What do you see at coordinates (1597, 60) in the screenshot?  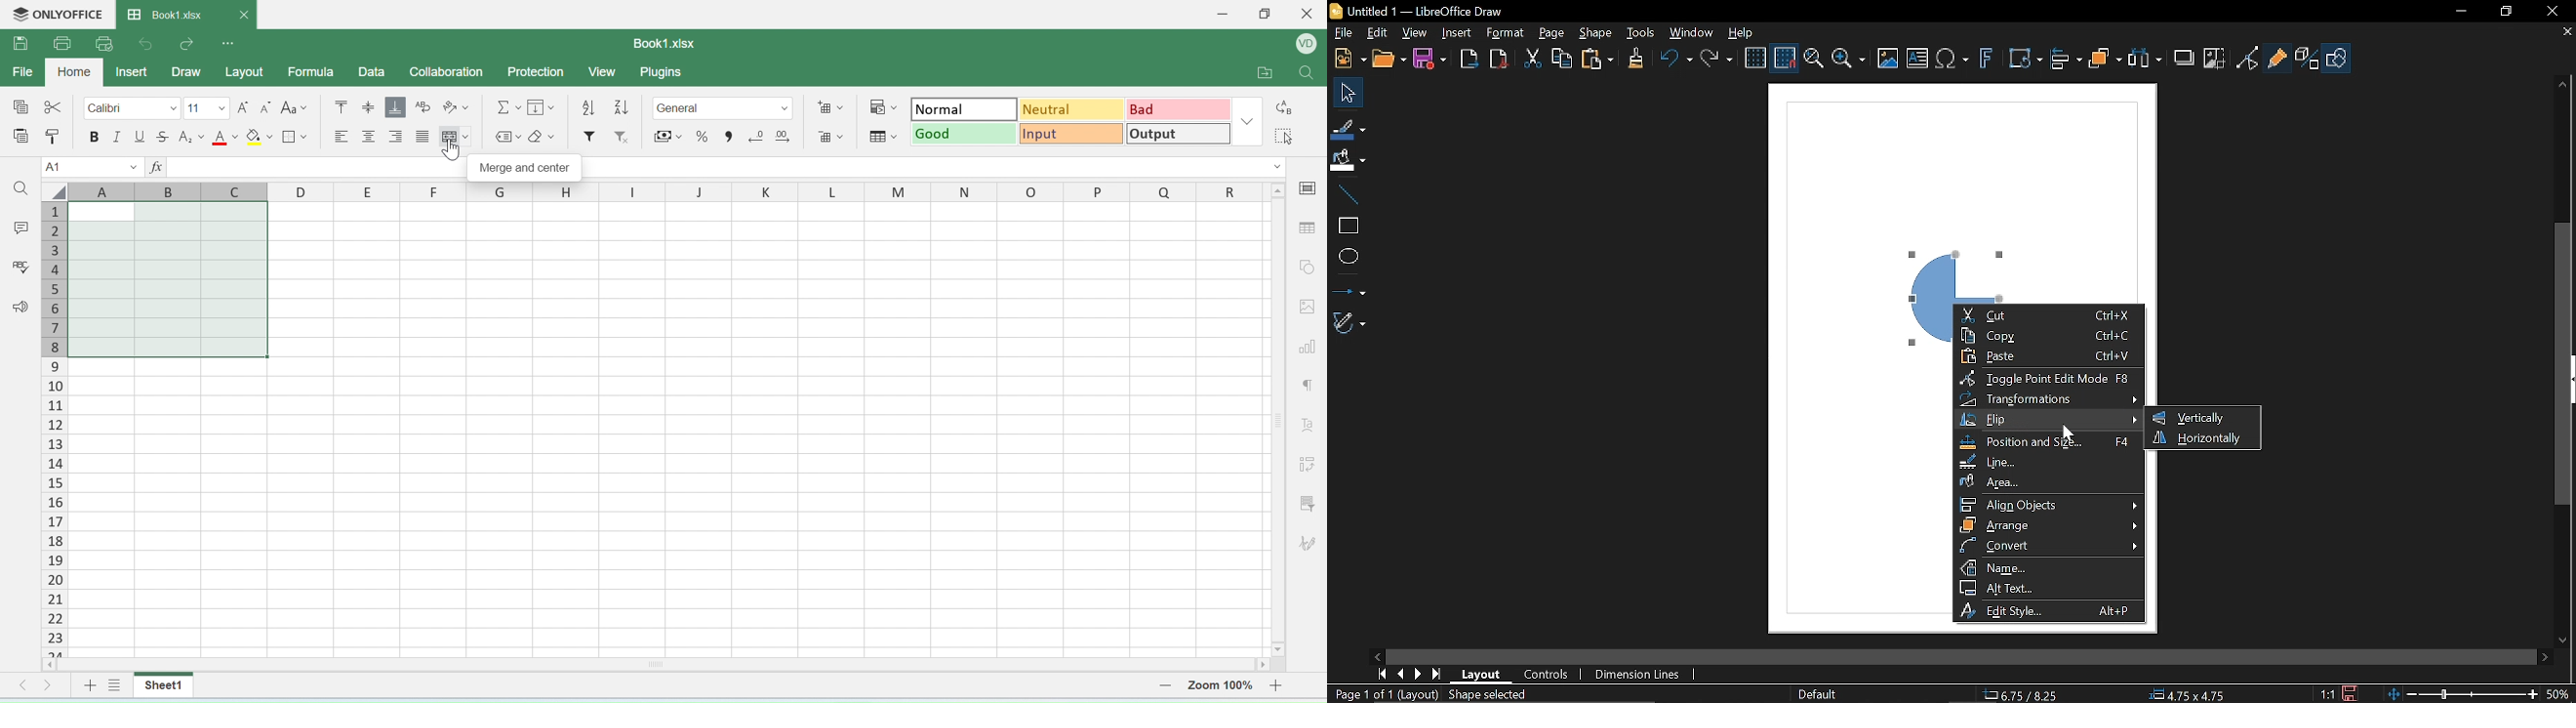 I see `Paste` at bounding box center [1597, 60].